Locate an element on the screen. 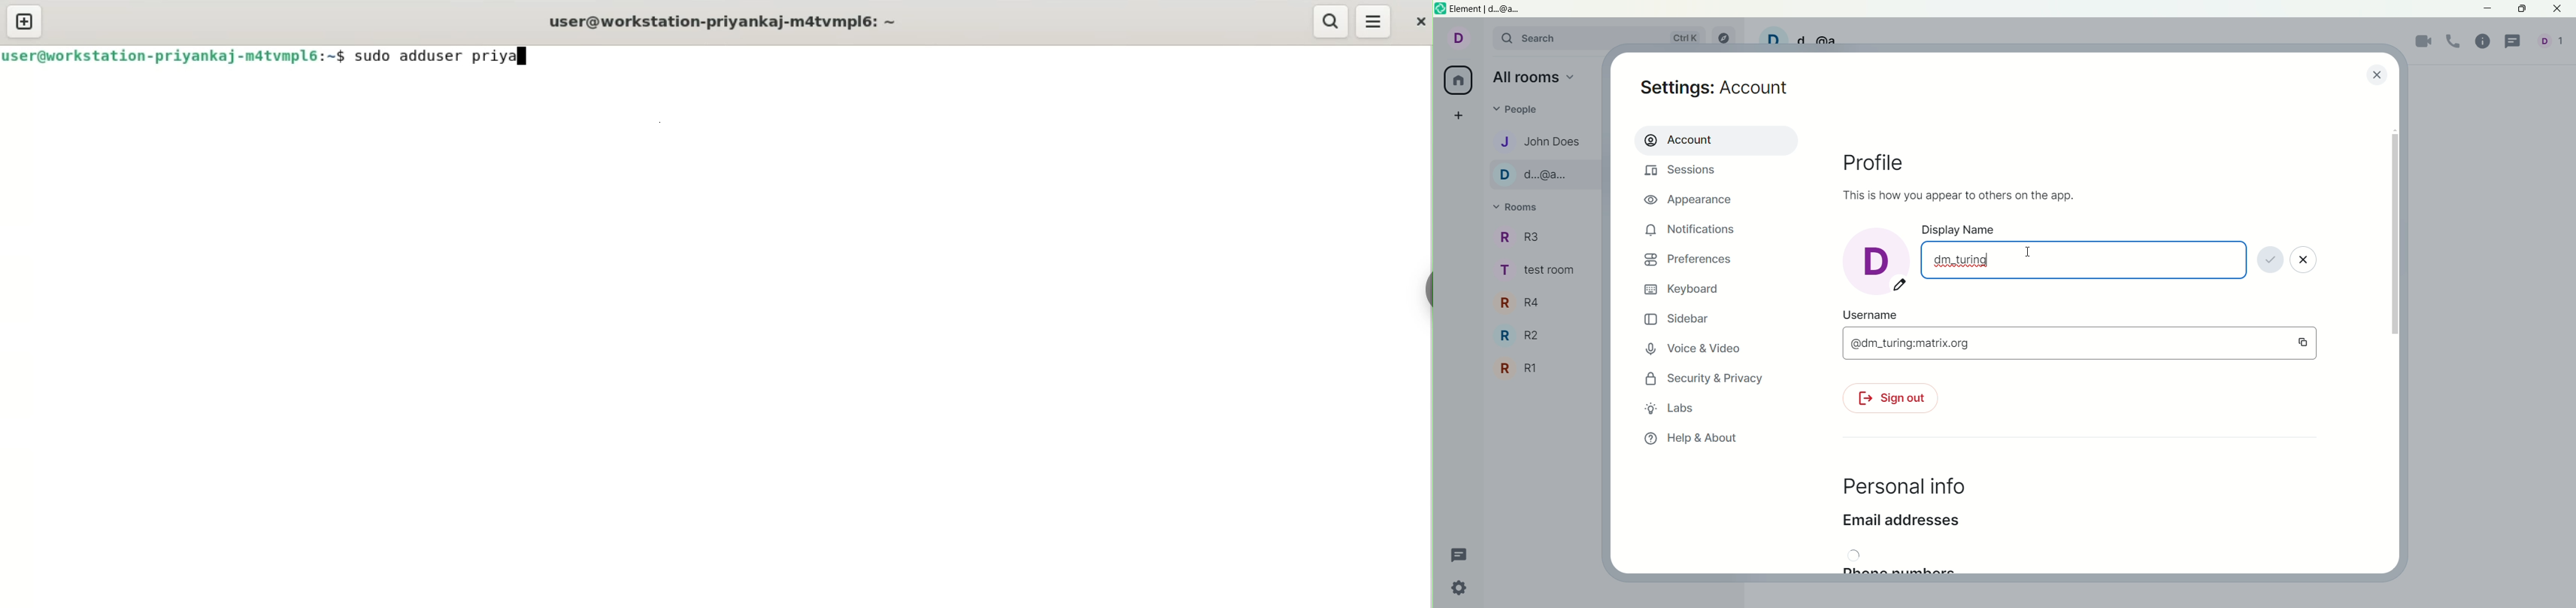  appearance is located at coordinates (1693, 201).